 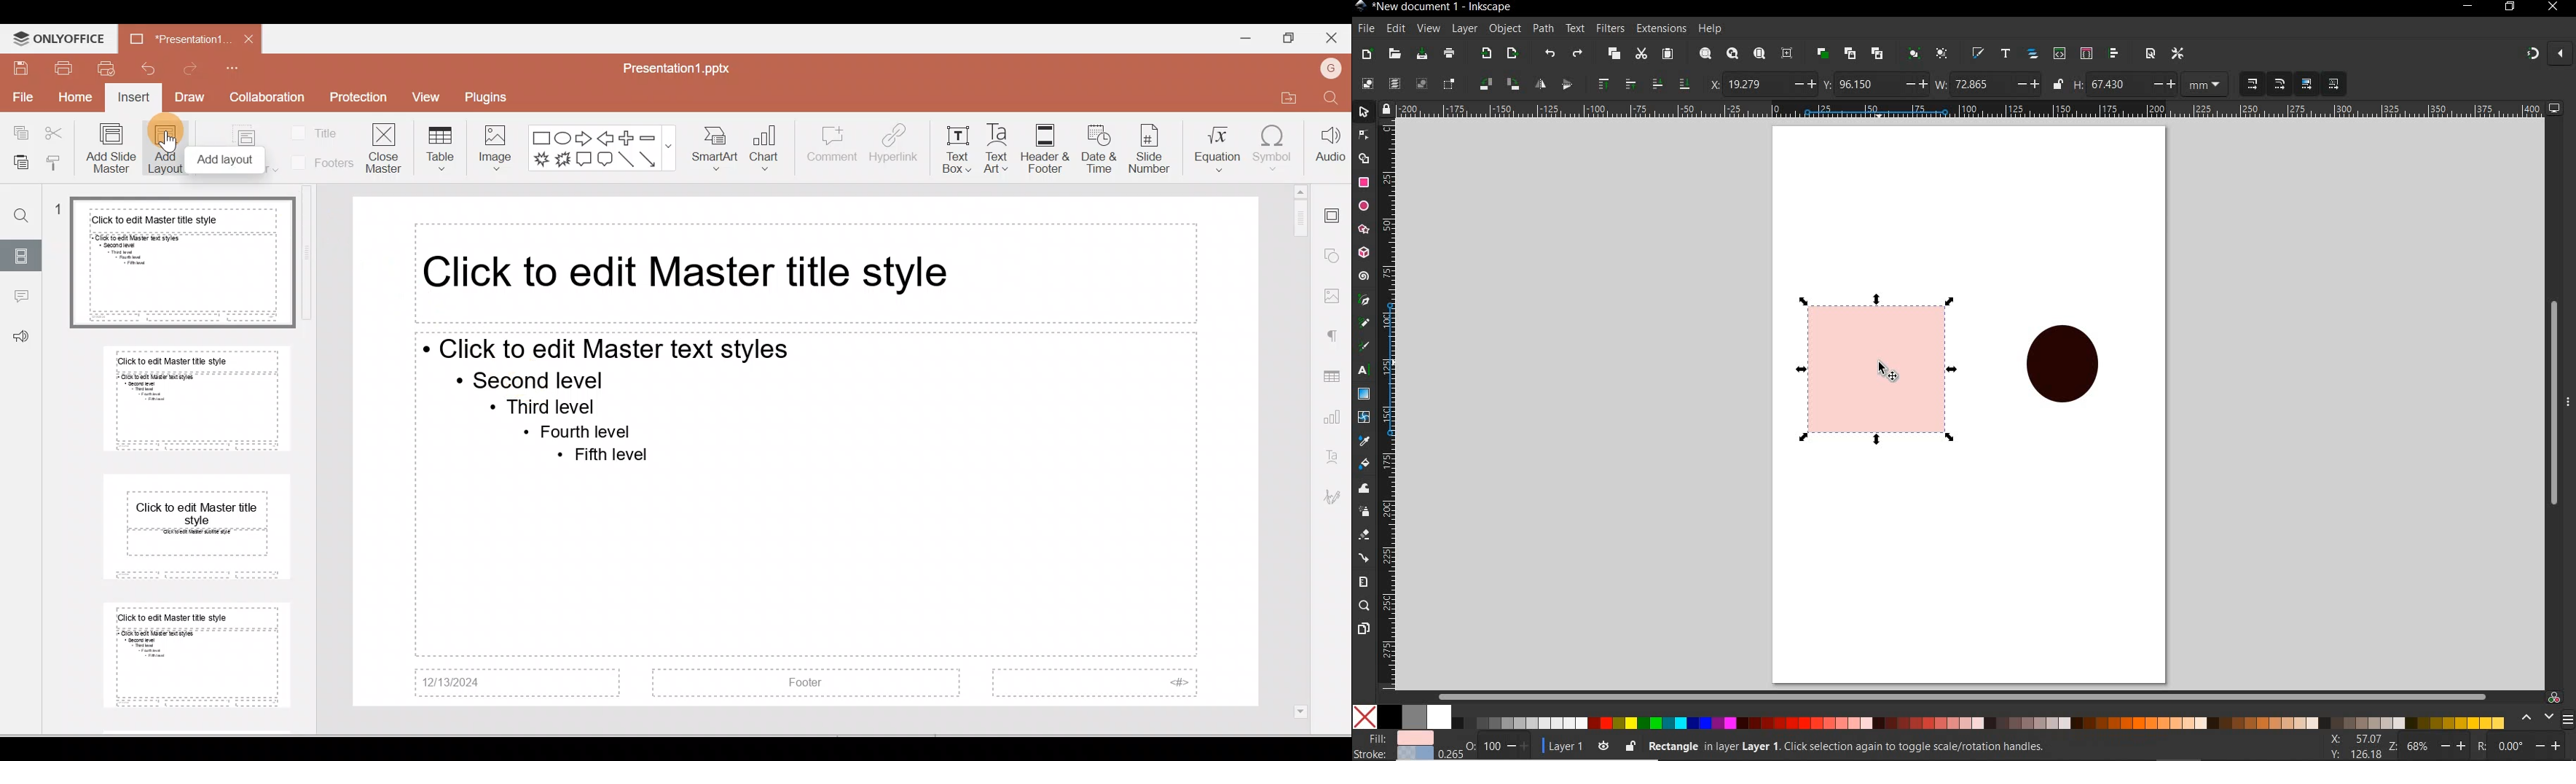 What do you see at coordinates (1099, 149) in the screenshot?
I see `Date & time` at bounding box center [1099, 149].